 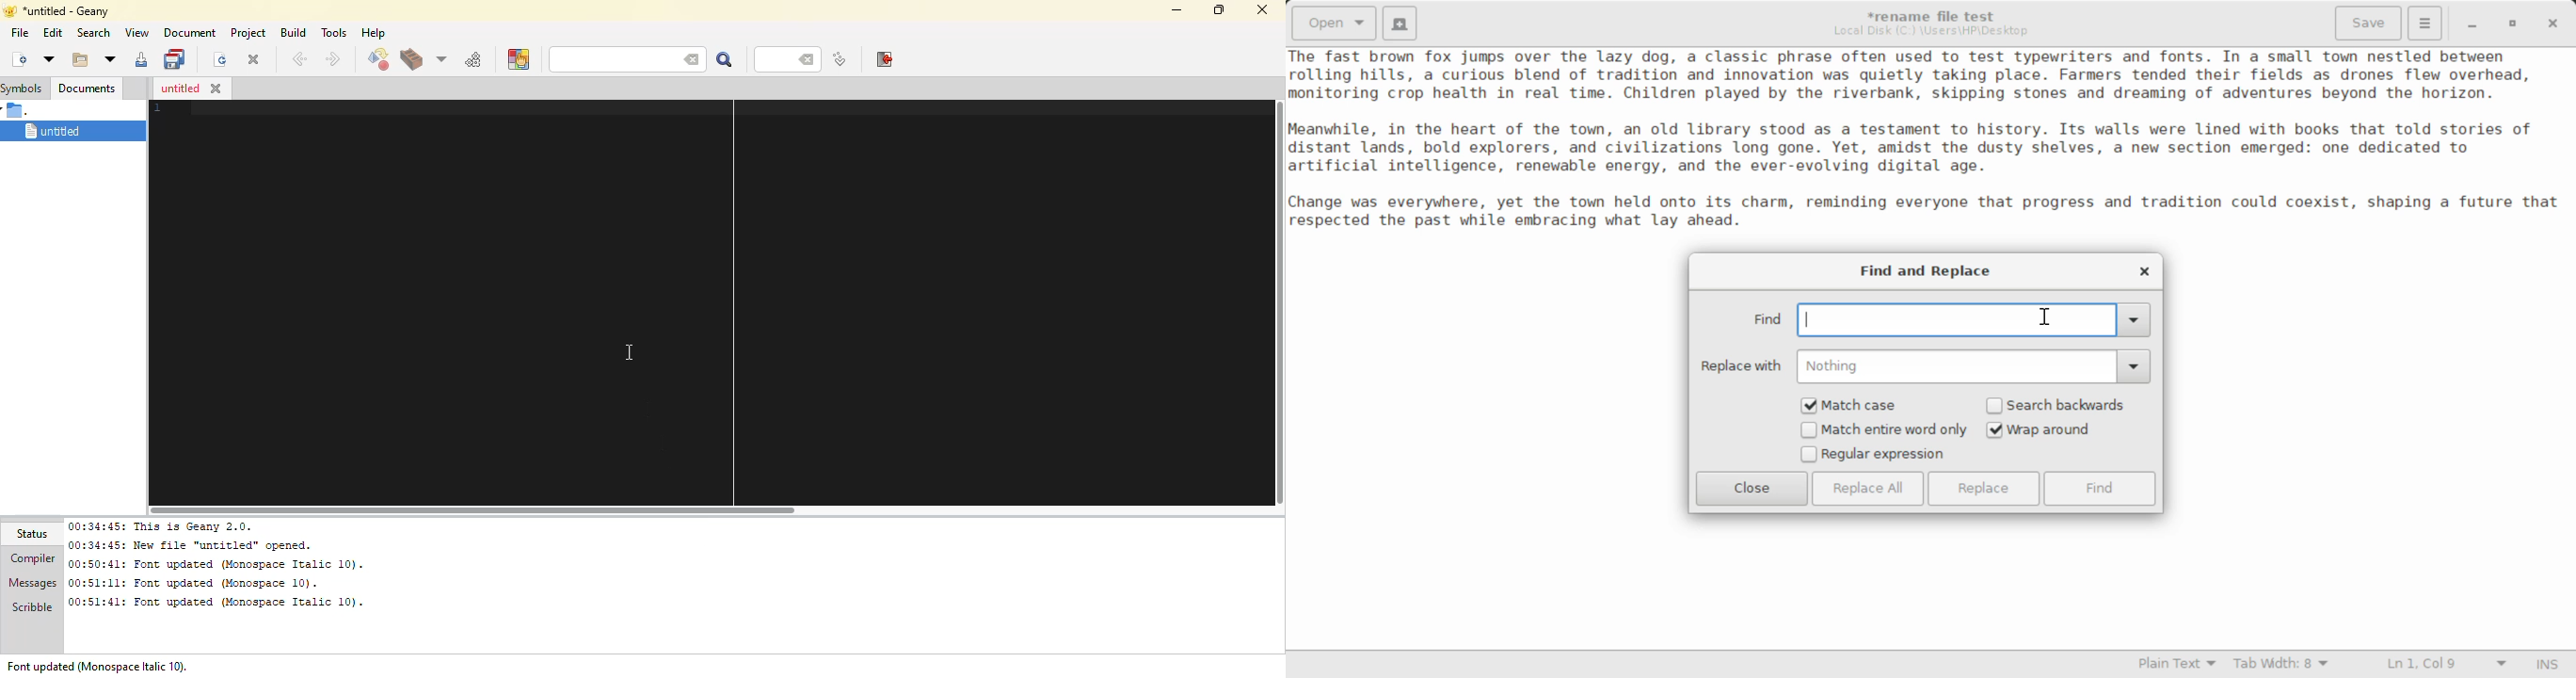 I want to click on Open Document, so click(x=1331, y=23).